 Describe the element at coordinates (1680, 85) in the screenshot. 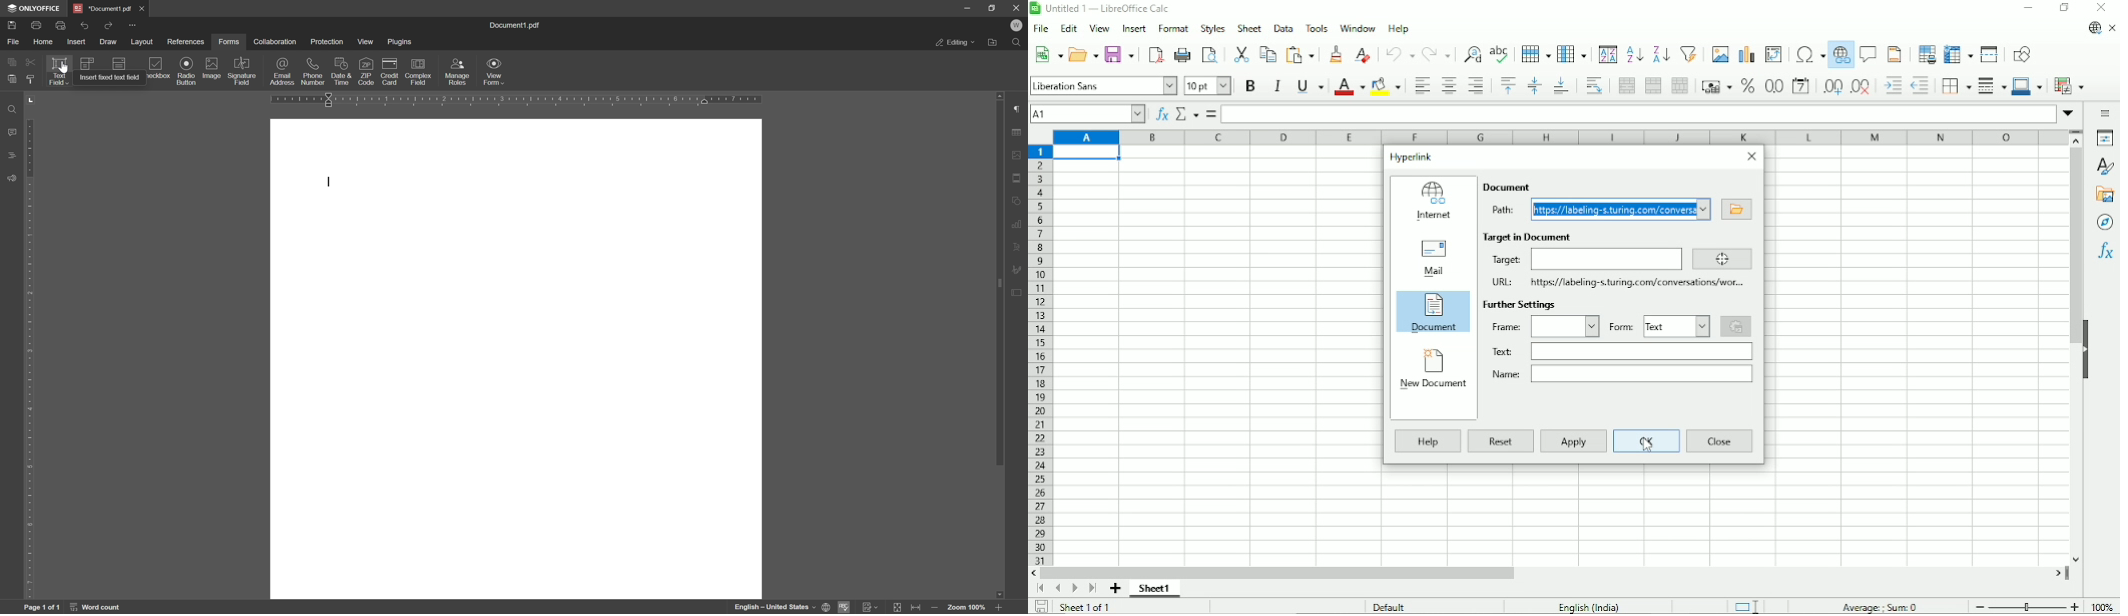

I see `Unmerge cells` at that location.